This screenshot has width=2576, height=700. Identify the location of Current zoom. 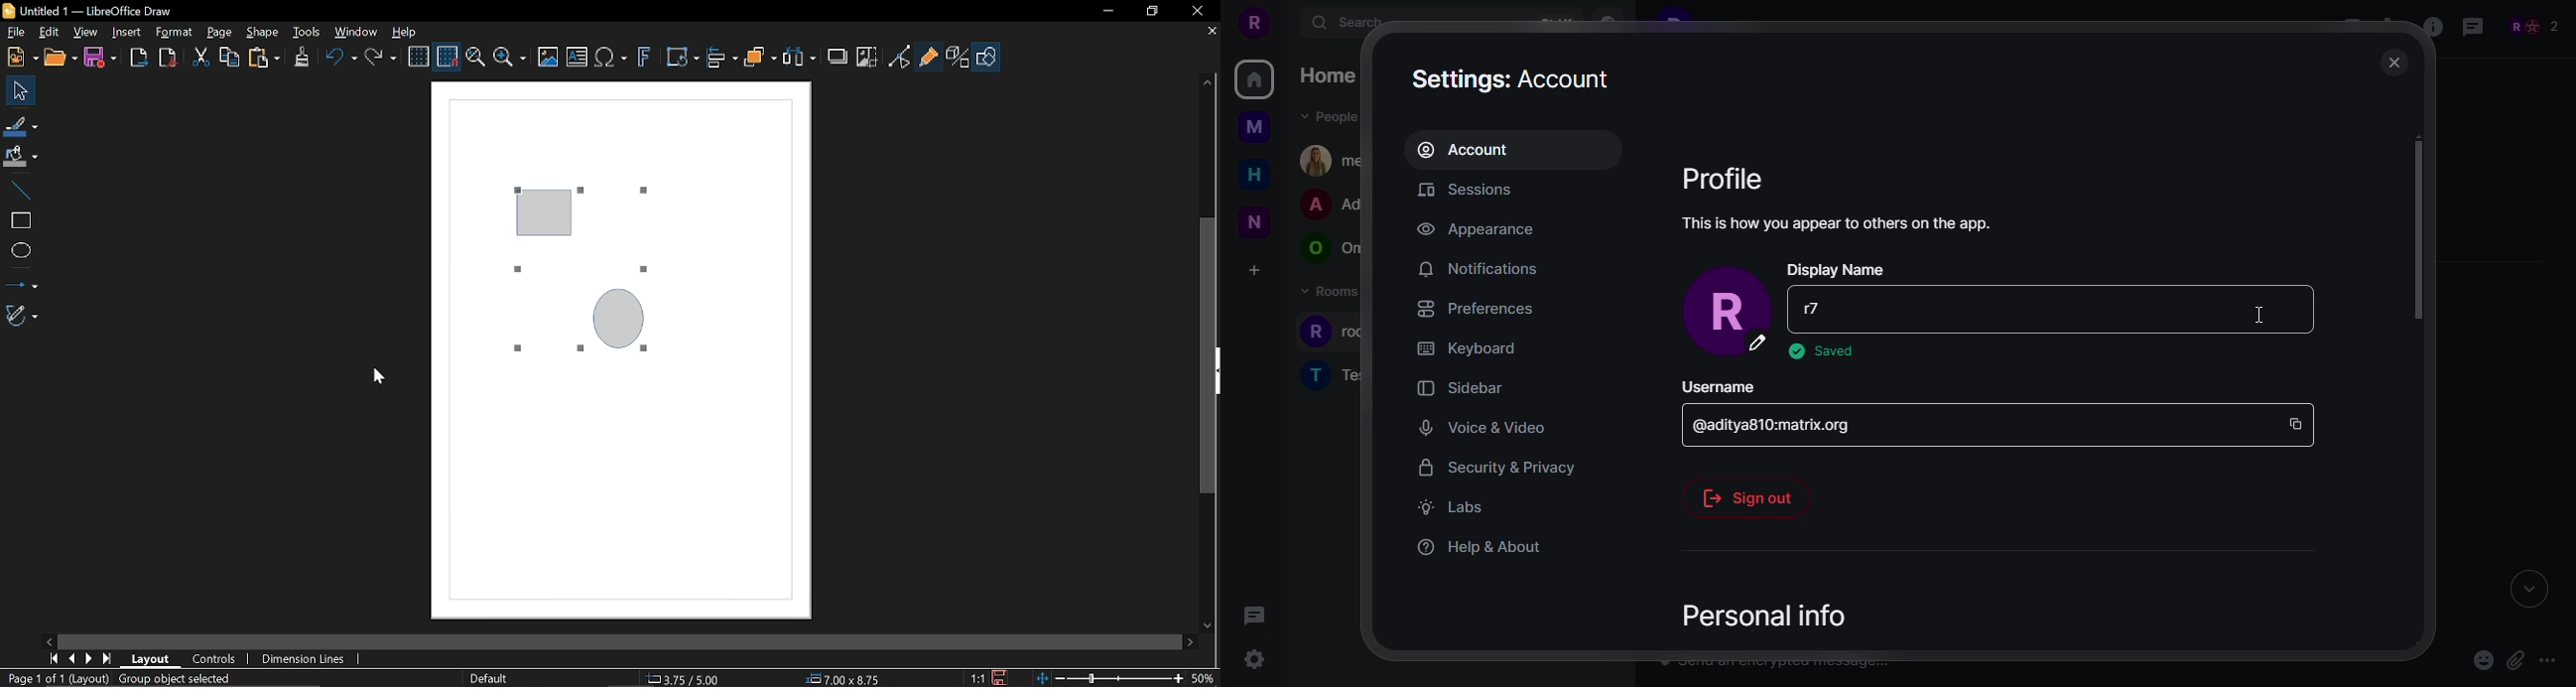
(1207, 679).